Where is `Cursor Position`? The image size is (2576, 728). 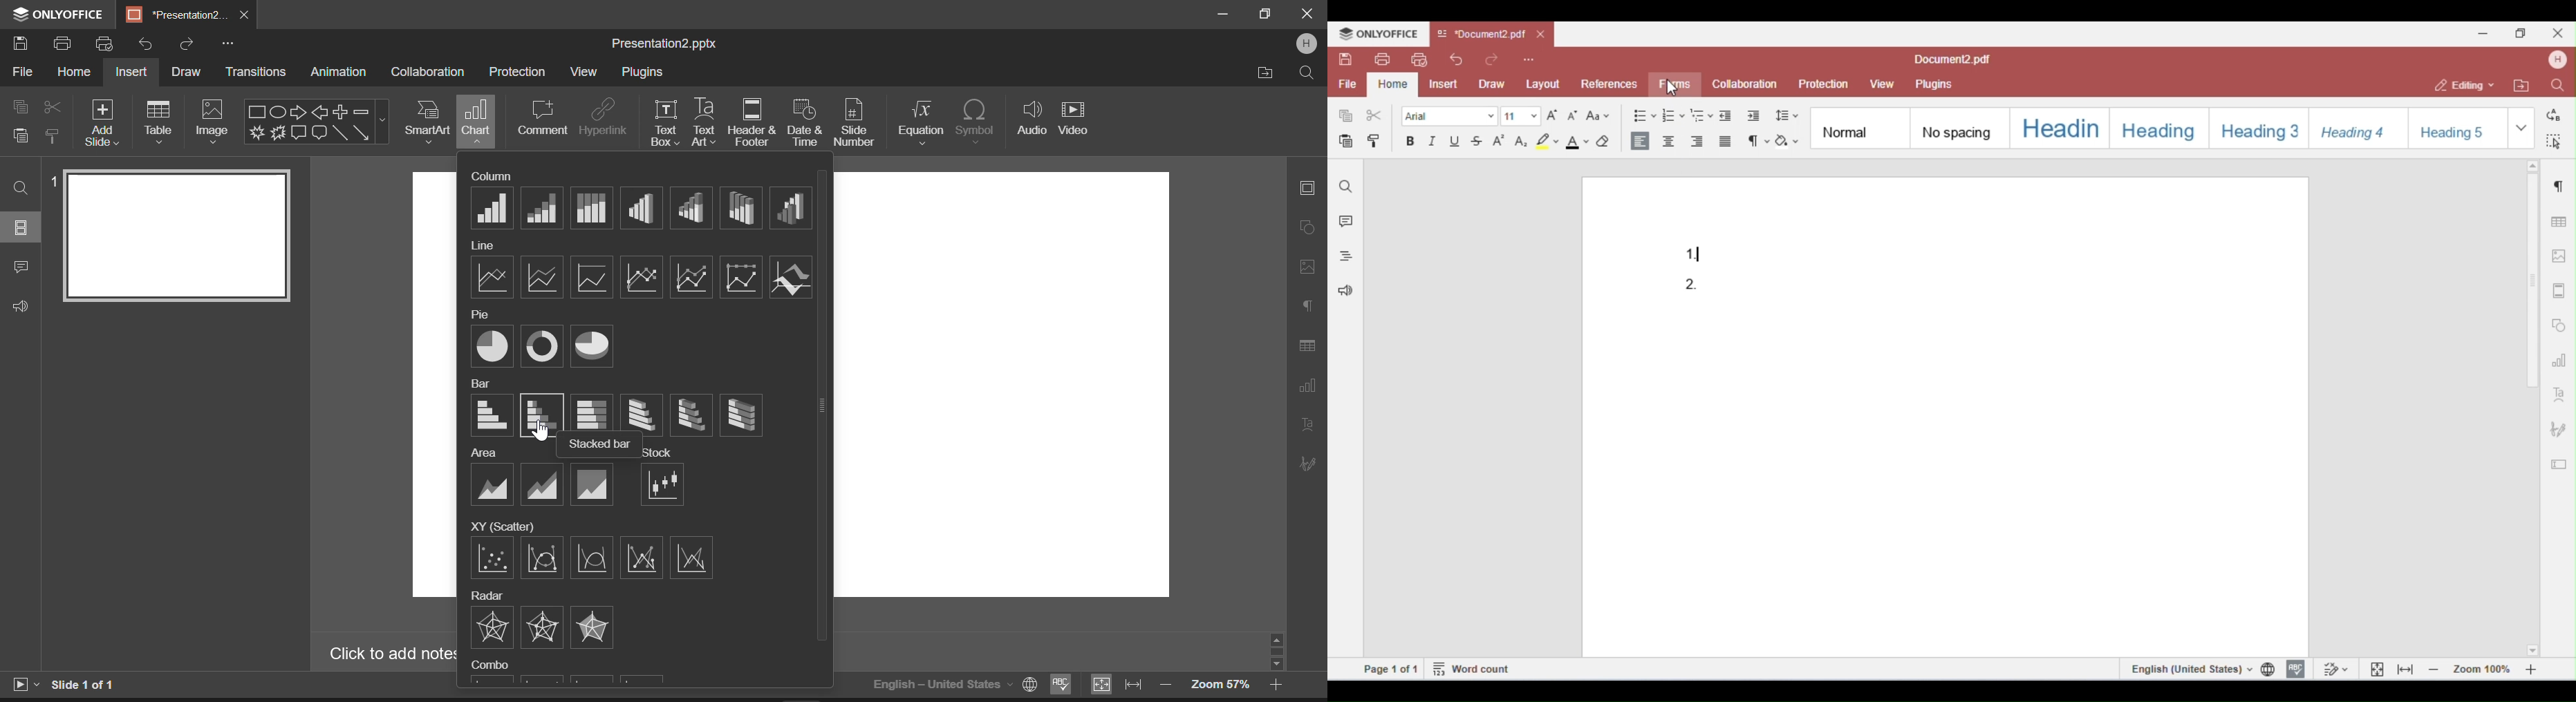
Cursor Position is located at coordinates (541, 433).